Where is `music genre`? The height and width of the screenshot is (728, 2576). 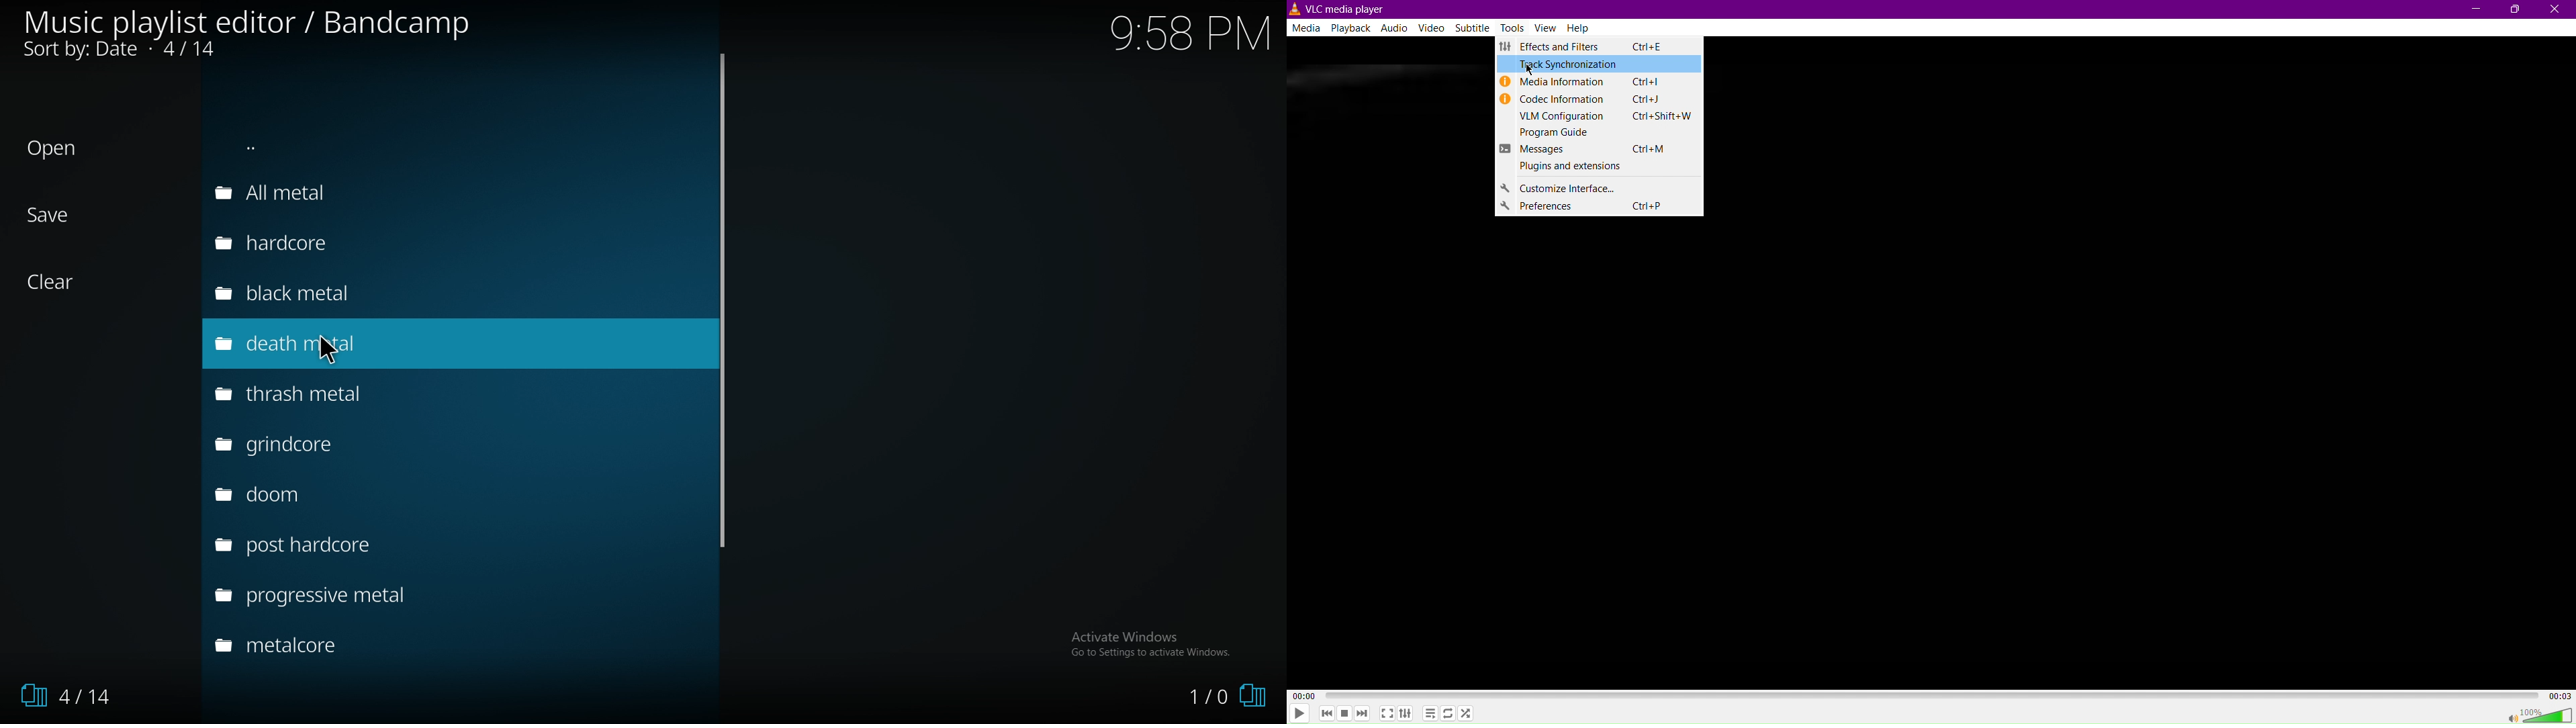 music genre is located at coordinates (328, 648).